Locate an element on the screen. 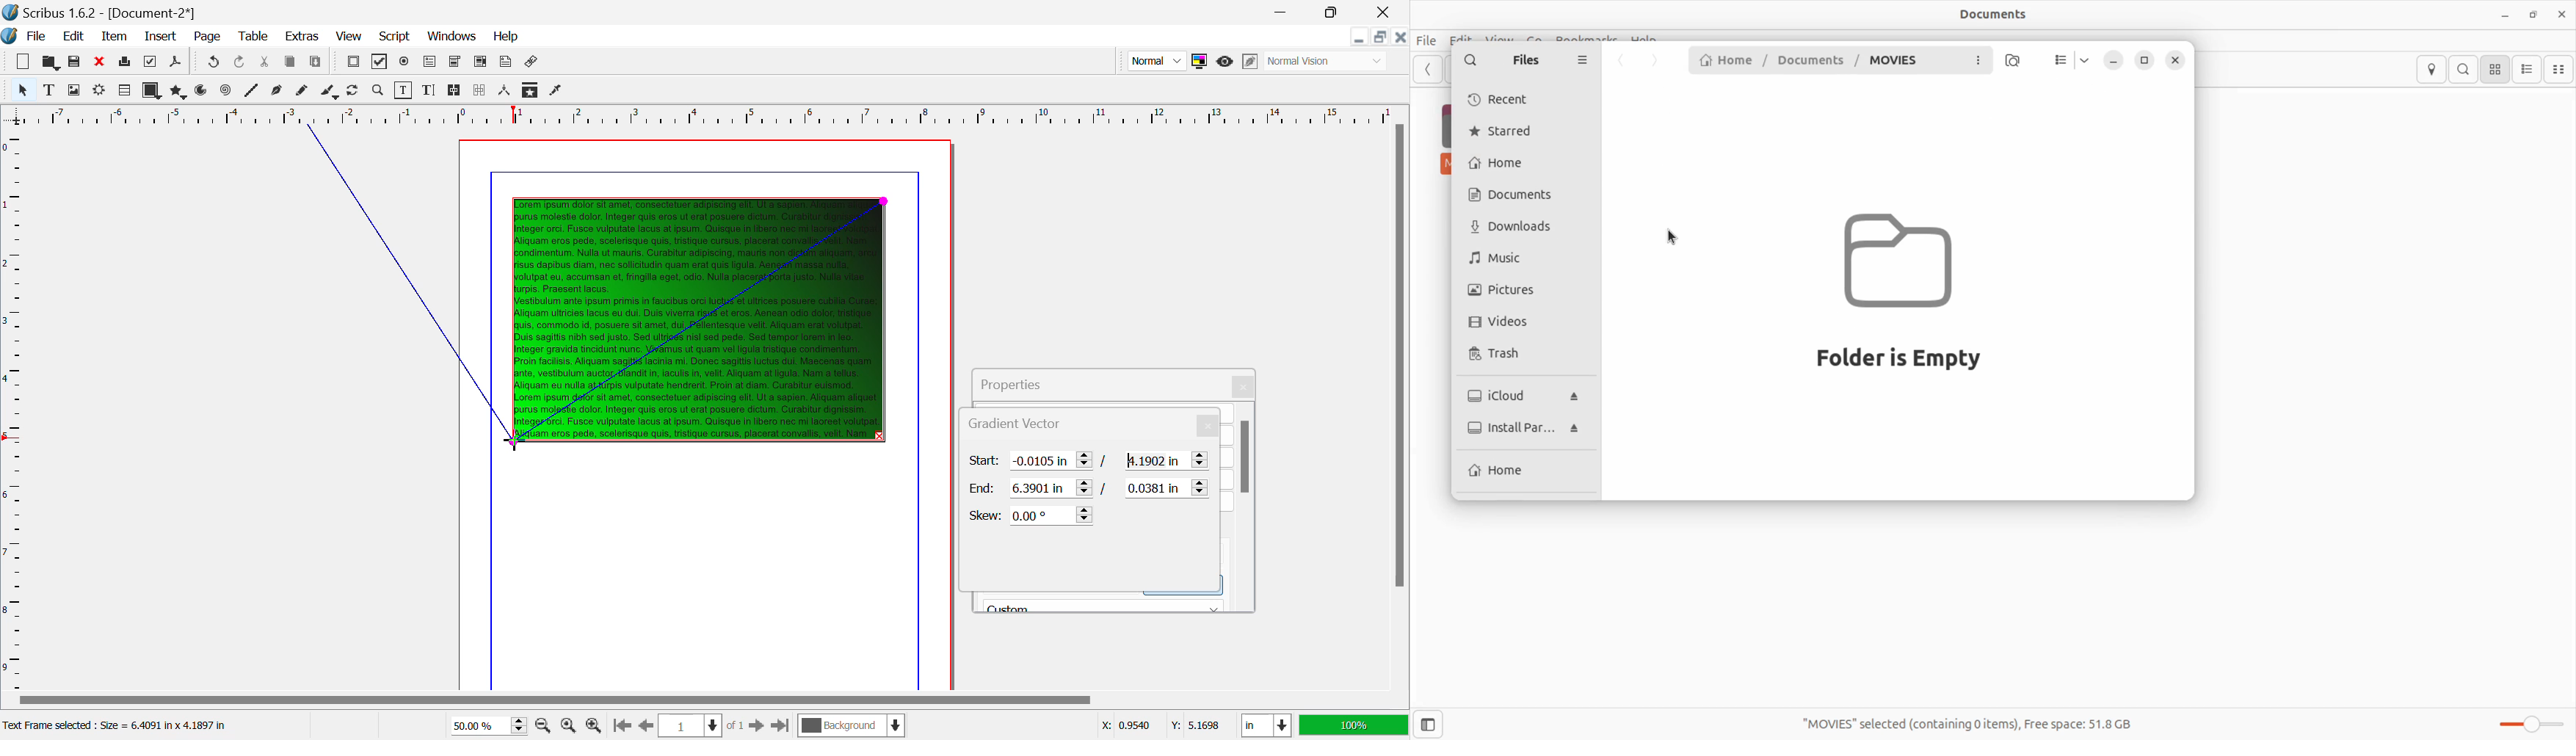  Skew is located at coordinates (1032, 515).